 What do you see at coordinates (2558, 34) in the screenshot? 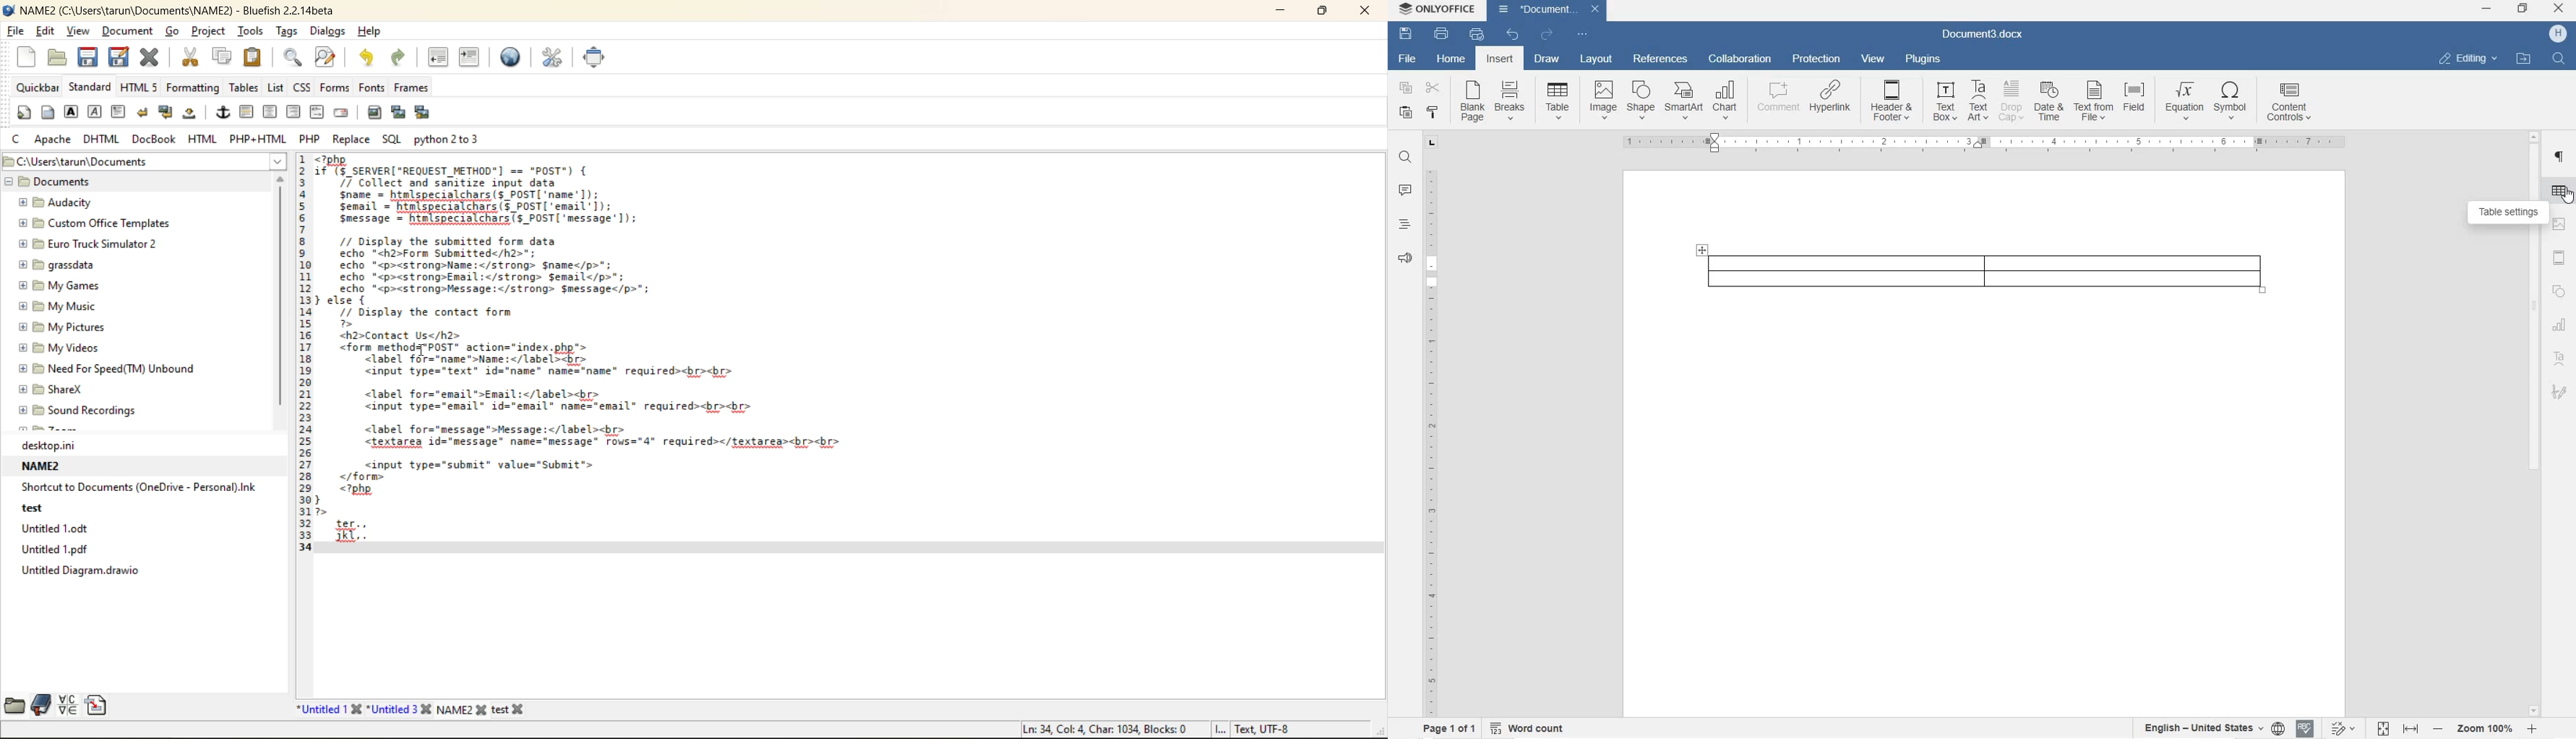
I see `HP` at bounding box center [2558, 34].